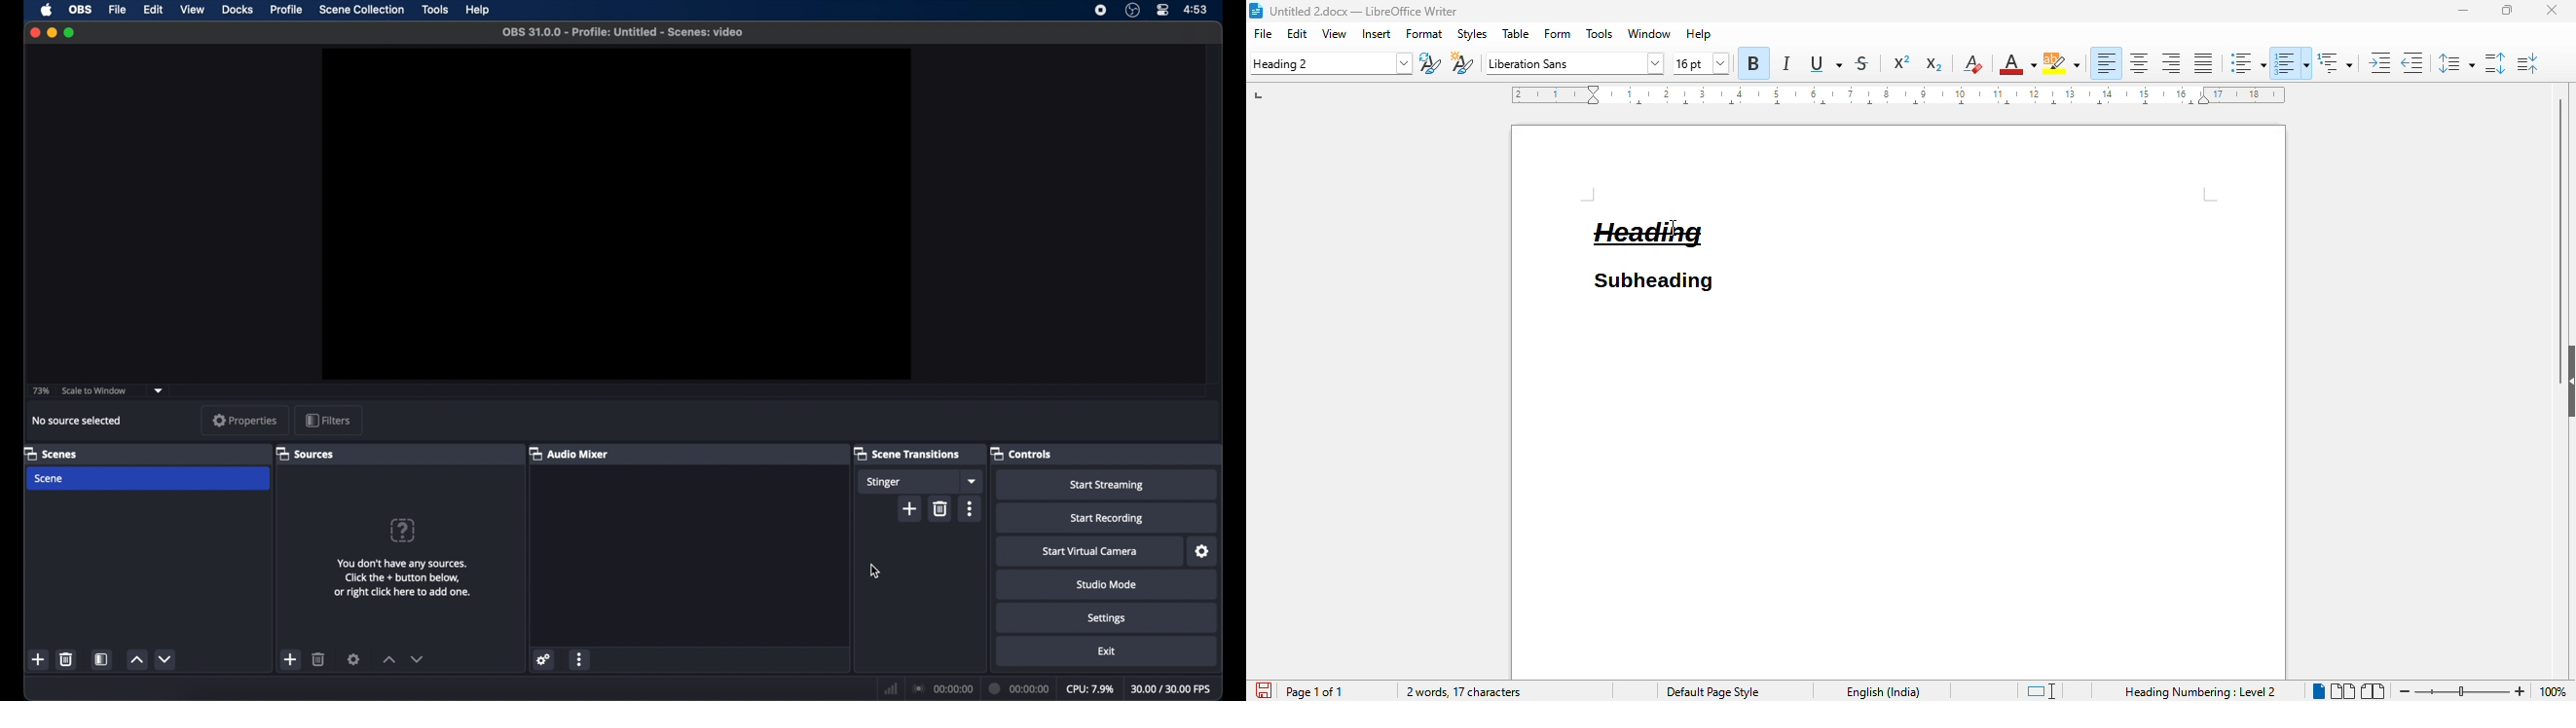 The width and height of the screenshot is (2576, 728). Describe the element at coordinates (1298, 33) in the screenshot. I see `edit` at that location.